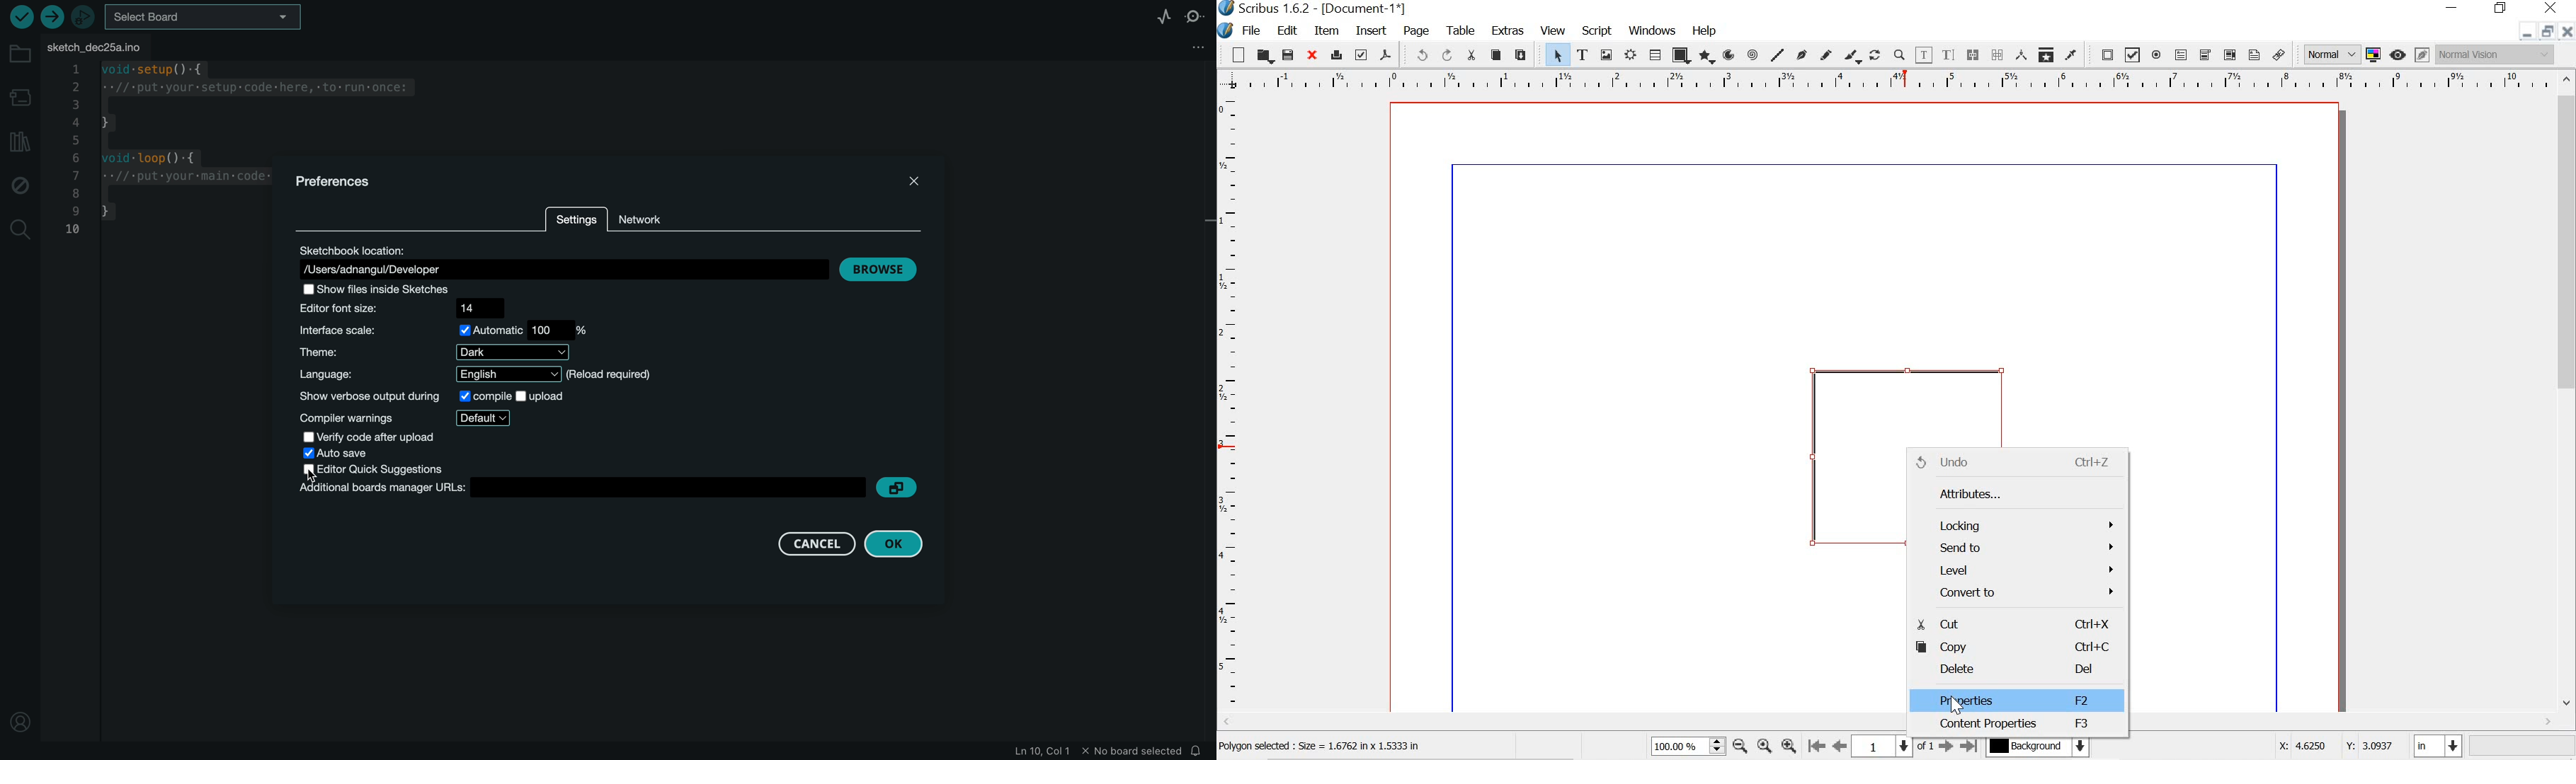 The width and height of the screenshot is (2576, 784). Describe the element at coordinates (1551, 30) in the screenshot. I see `VIEW` at that location.